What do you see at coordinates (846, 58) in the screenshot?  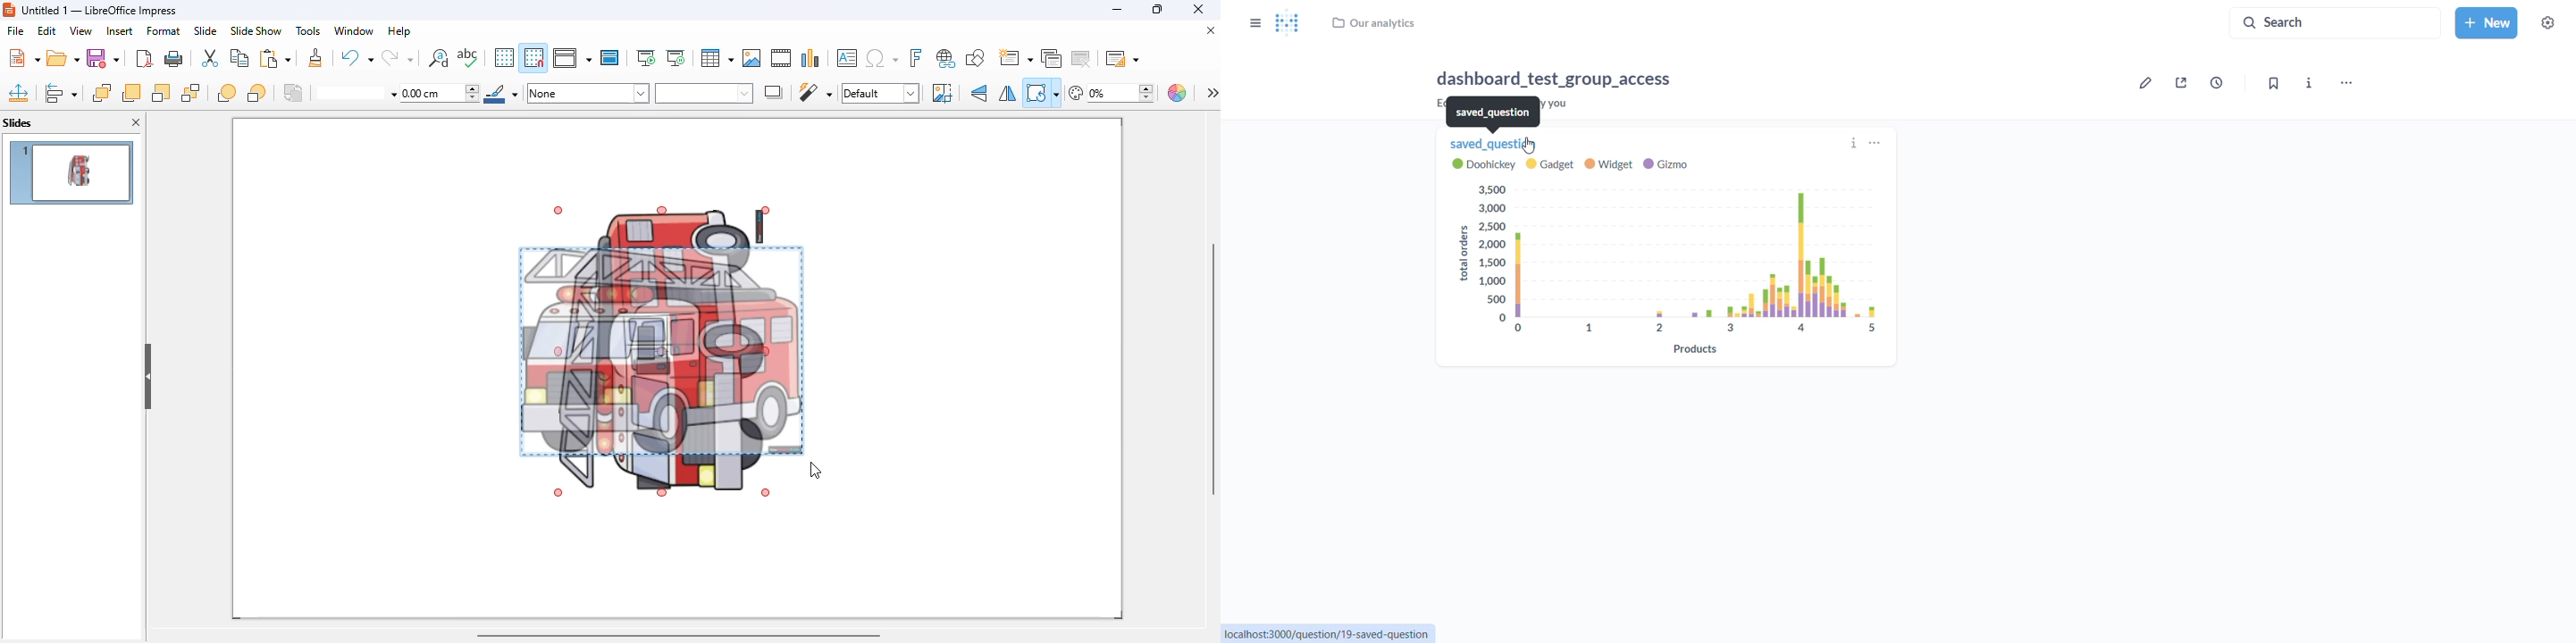 I see `insert text box` at bounding box center [846, 58].